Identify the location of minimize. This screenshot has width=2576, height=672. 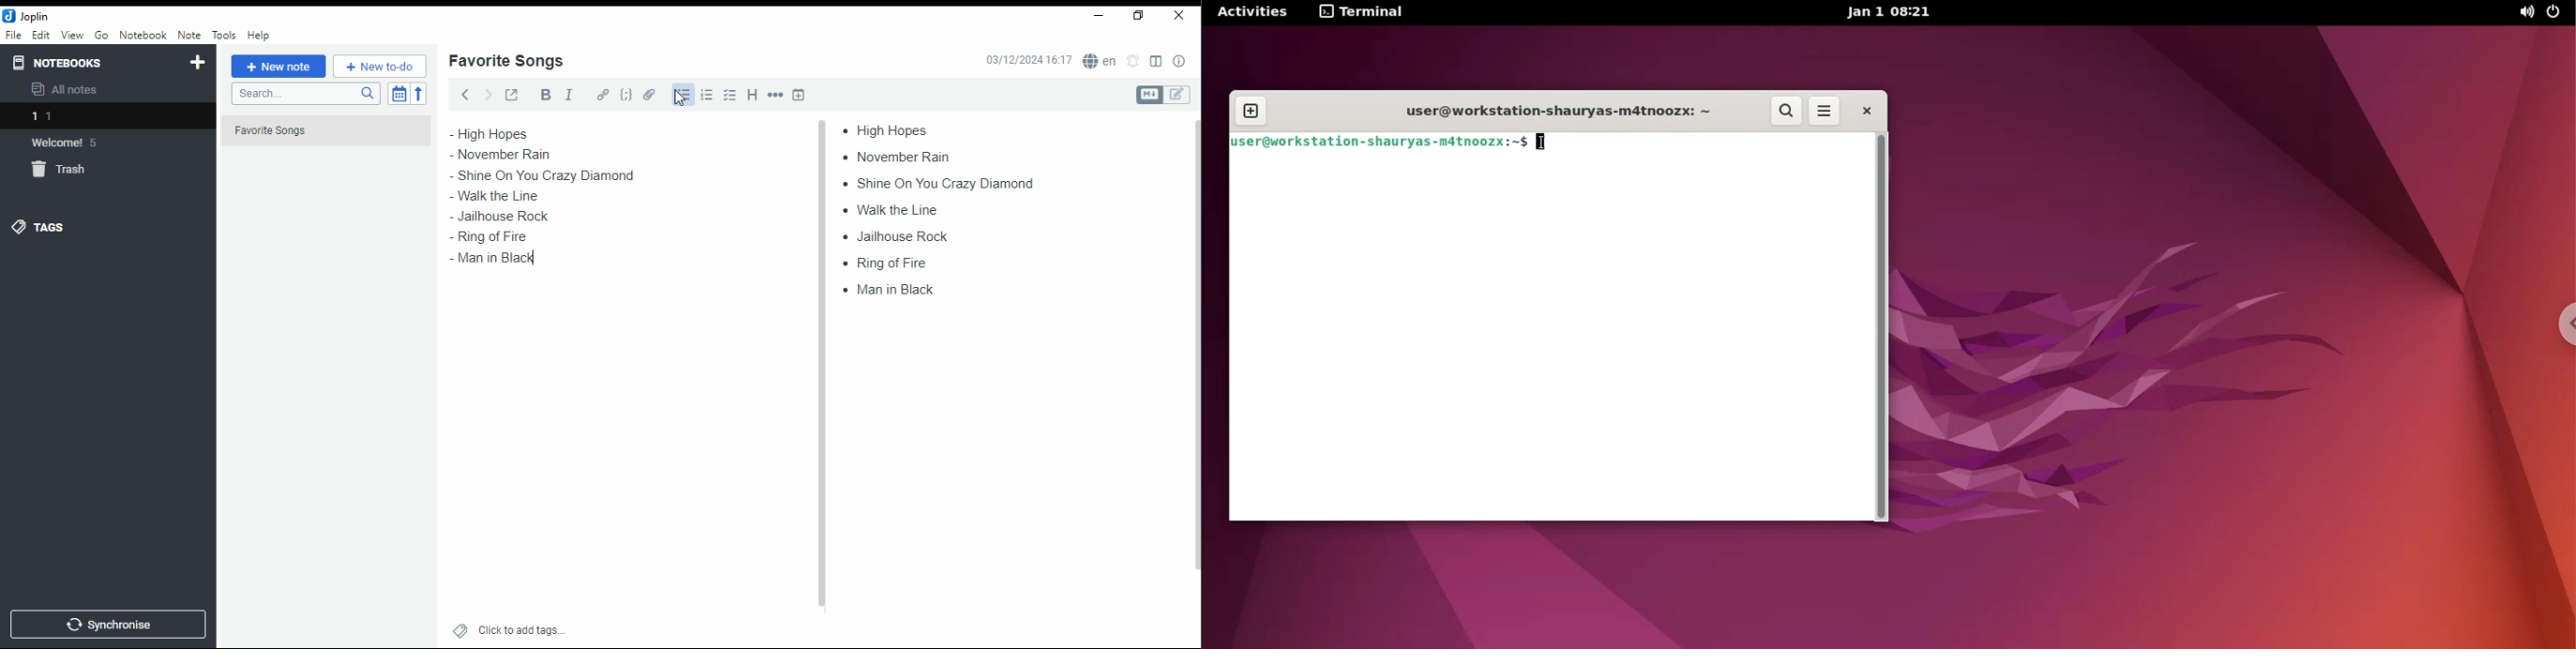
(1096, 17).